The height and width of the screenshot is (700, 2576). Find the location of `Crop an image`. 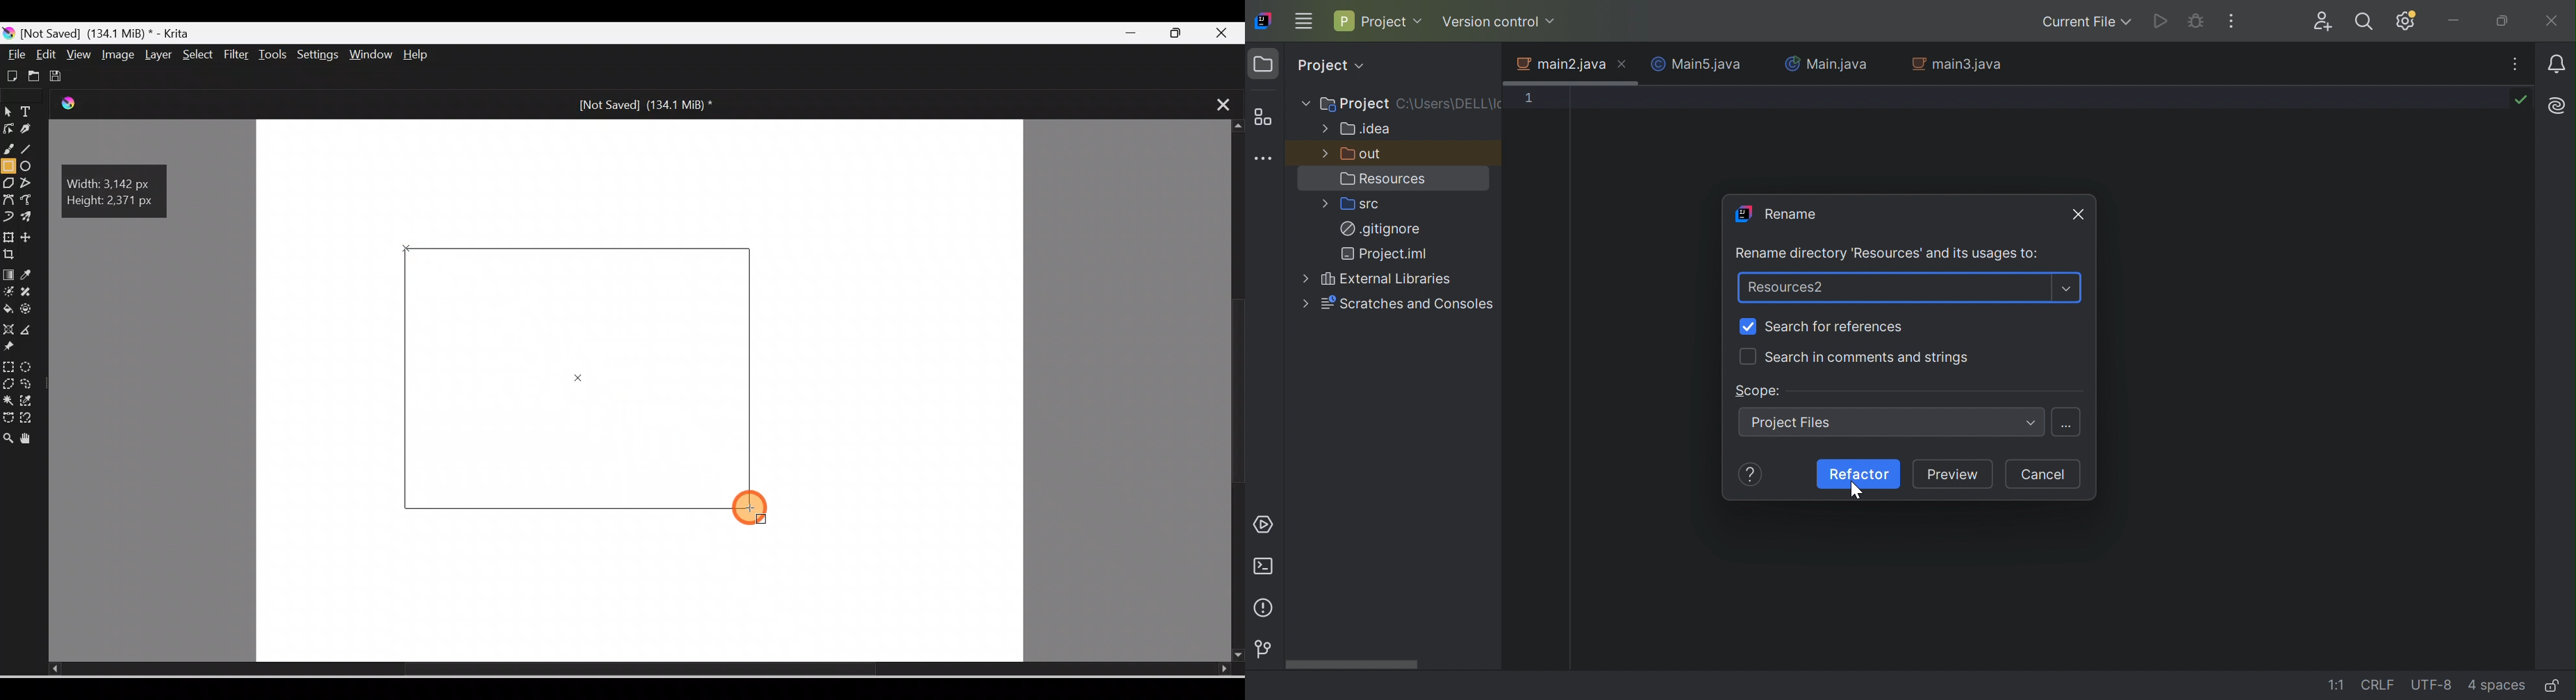

Crop an image is located at coordinates (15, 255).